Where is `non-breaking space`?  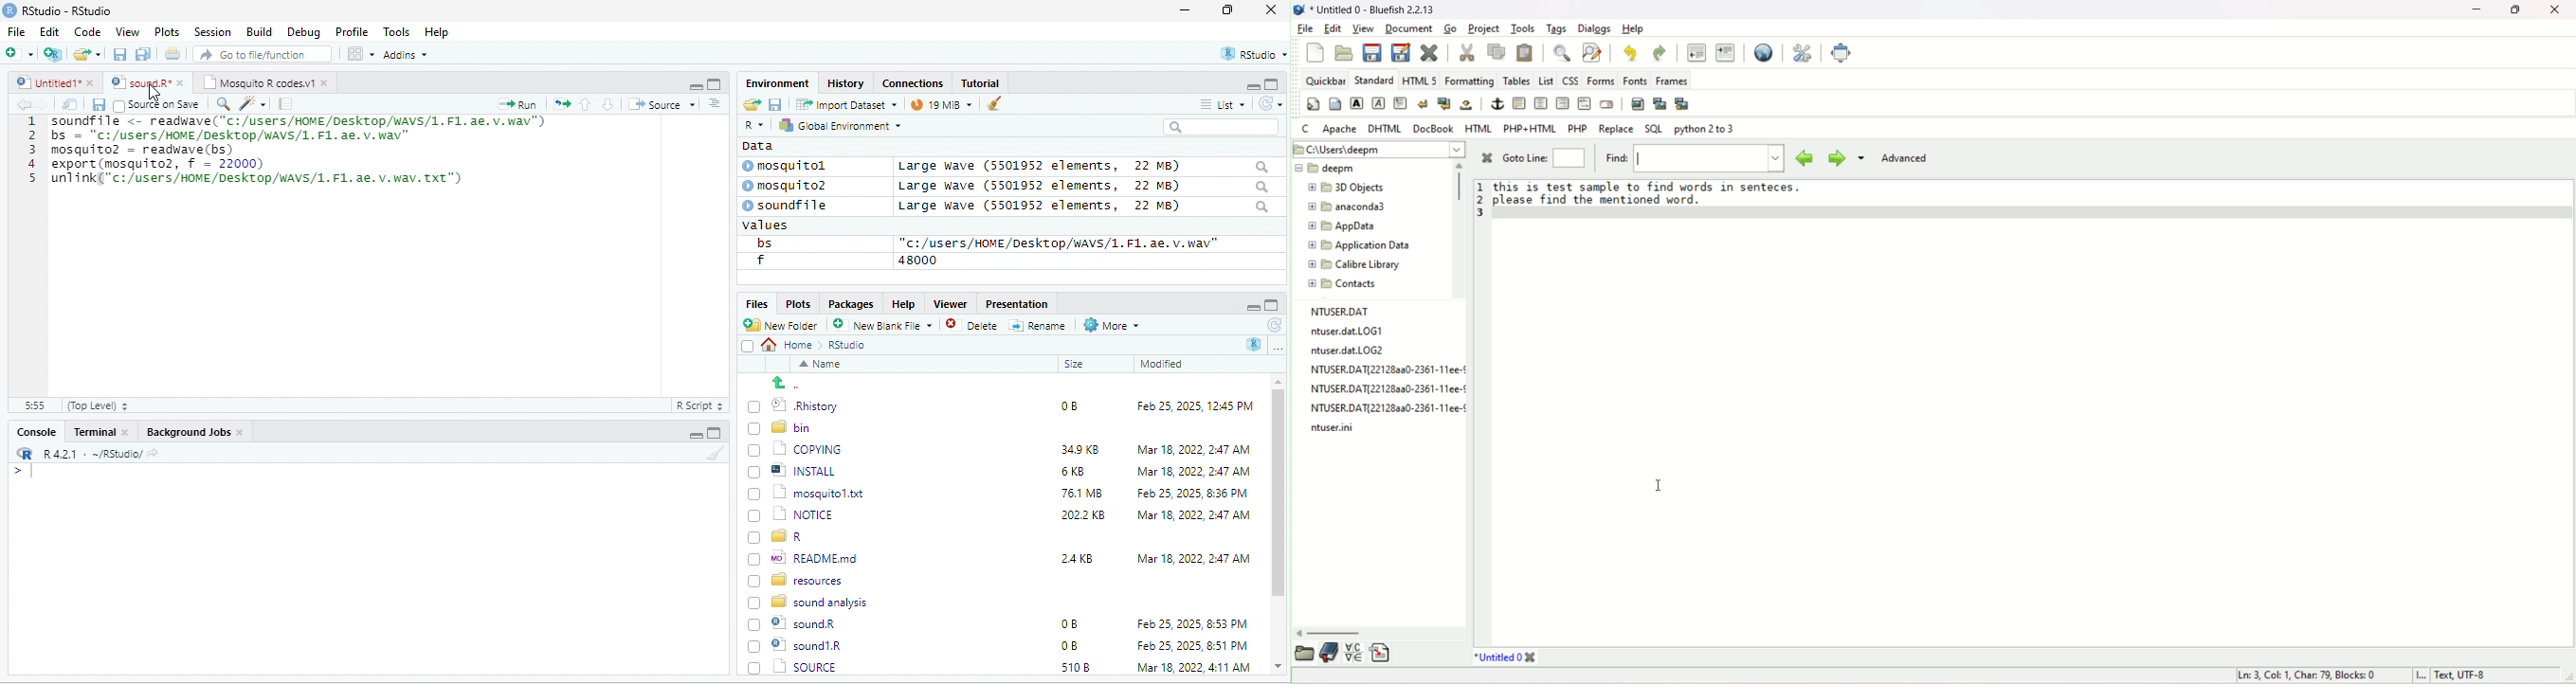 non-breaking space is located at coordinates (1466, 106).